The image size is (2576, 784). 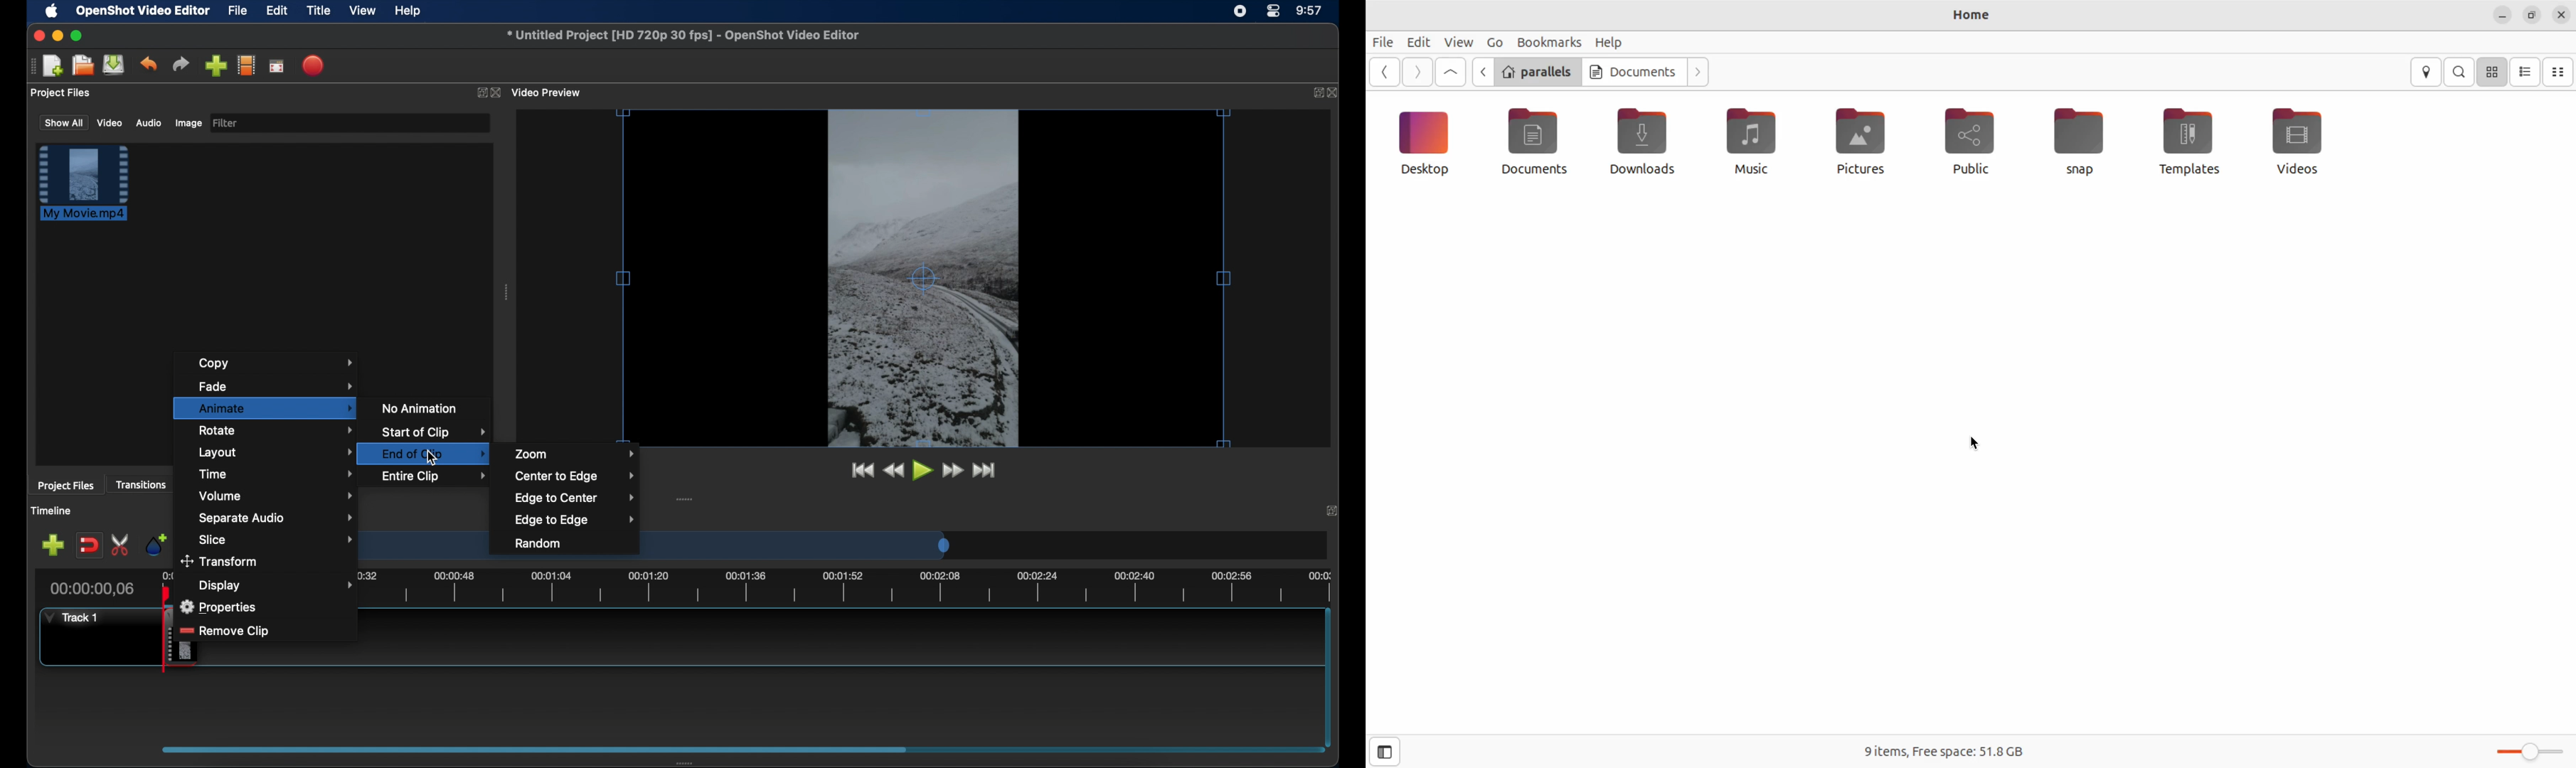 I want to click on close, so click(x=498, y=93).